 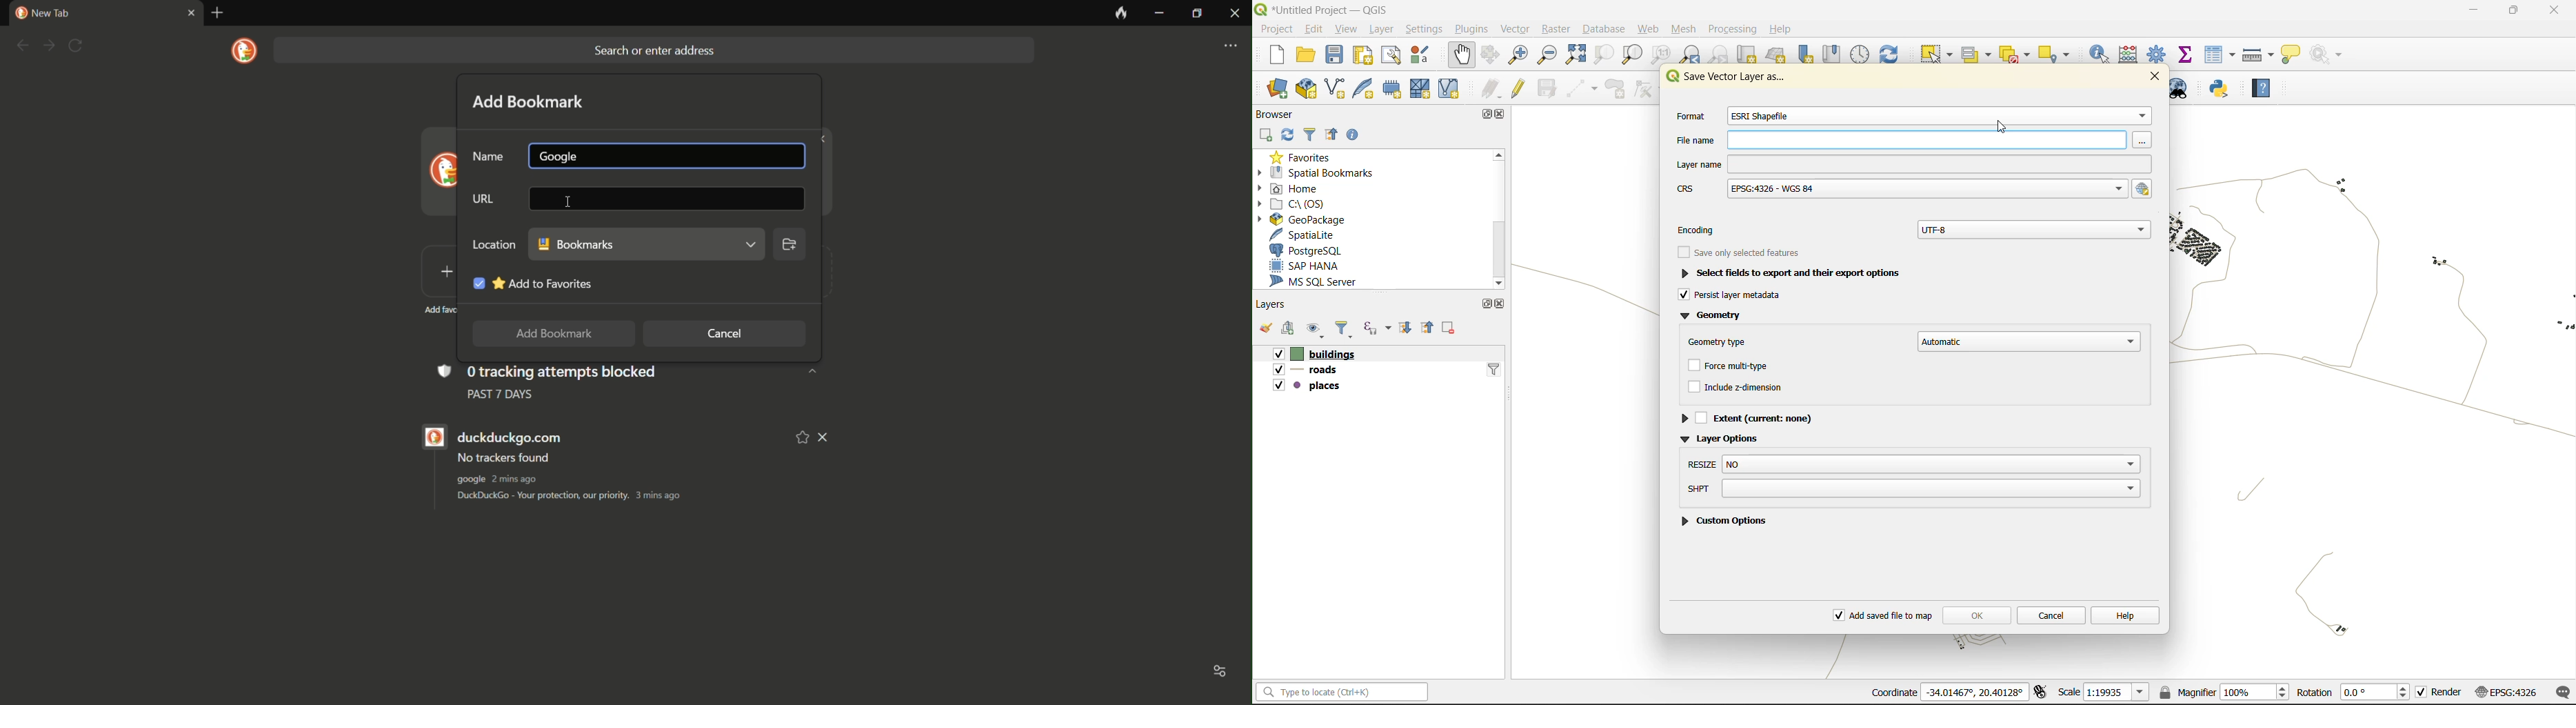 I want to click on geopackage, so click(x=1316, y=221).